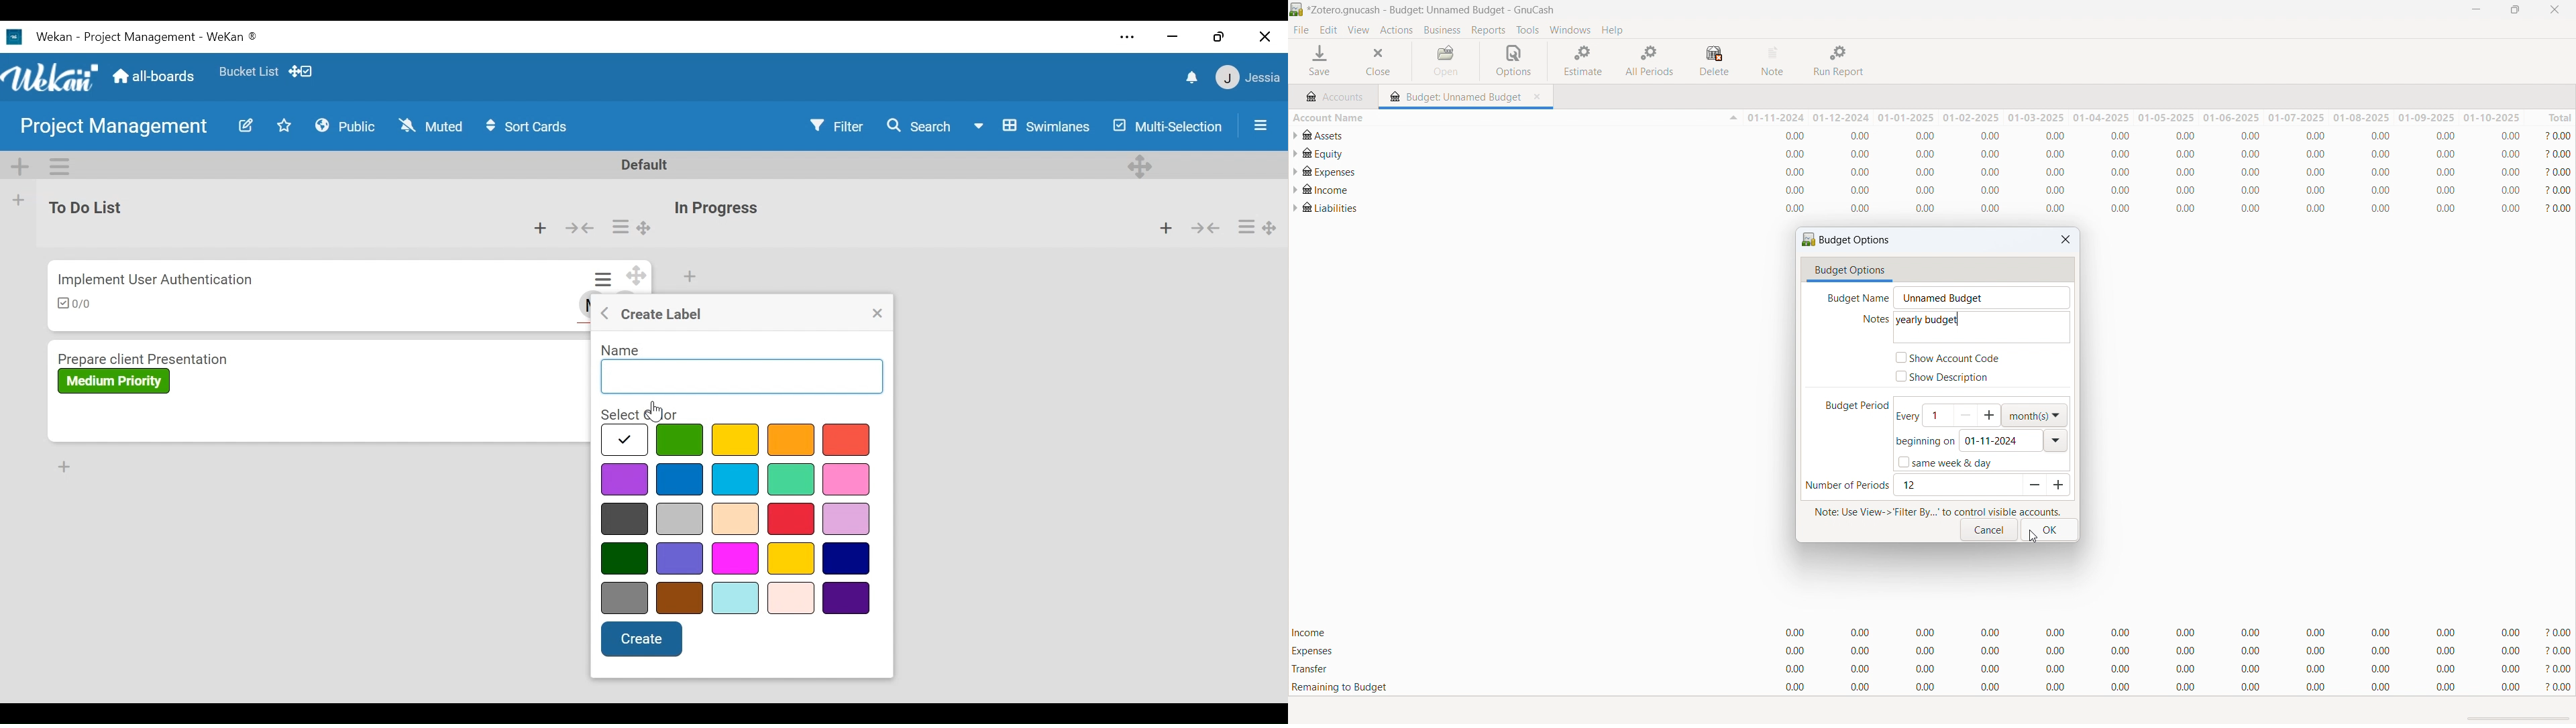 This screenshot has width=2576, height=728. I want to click on Show desktop drag handles, so click(303, 70).